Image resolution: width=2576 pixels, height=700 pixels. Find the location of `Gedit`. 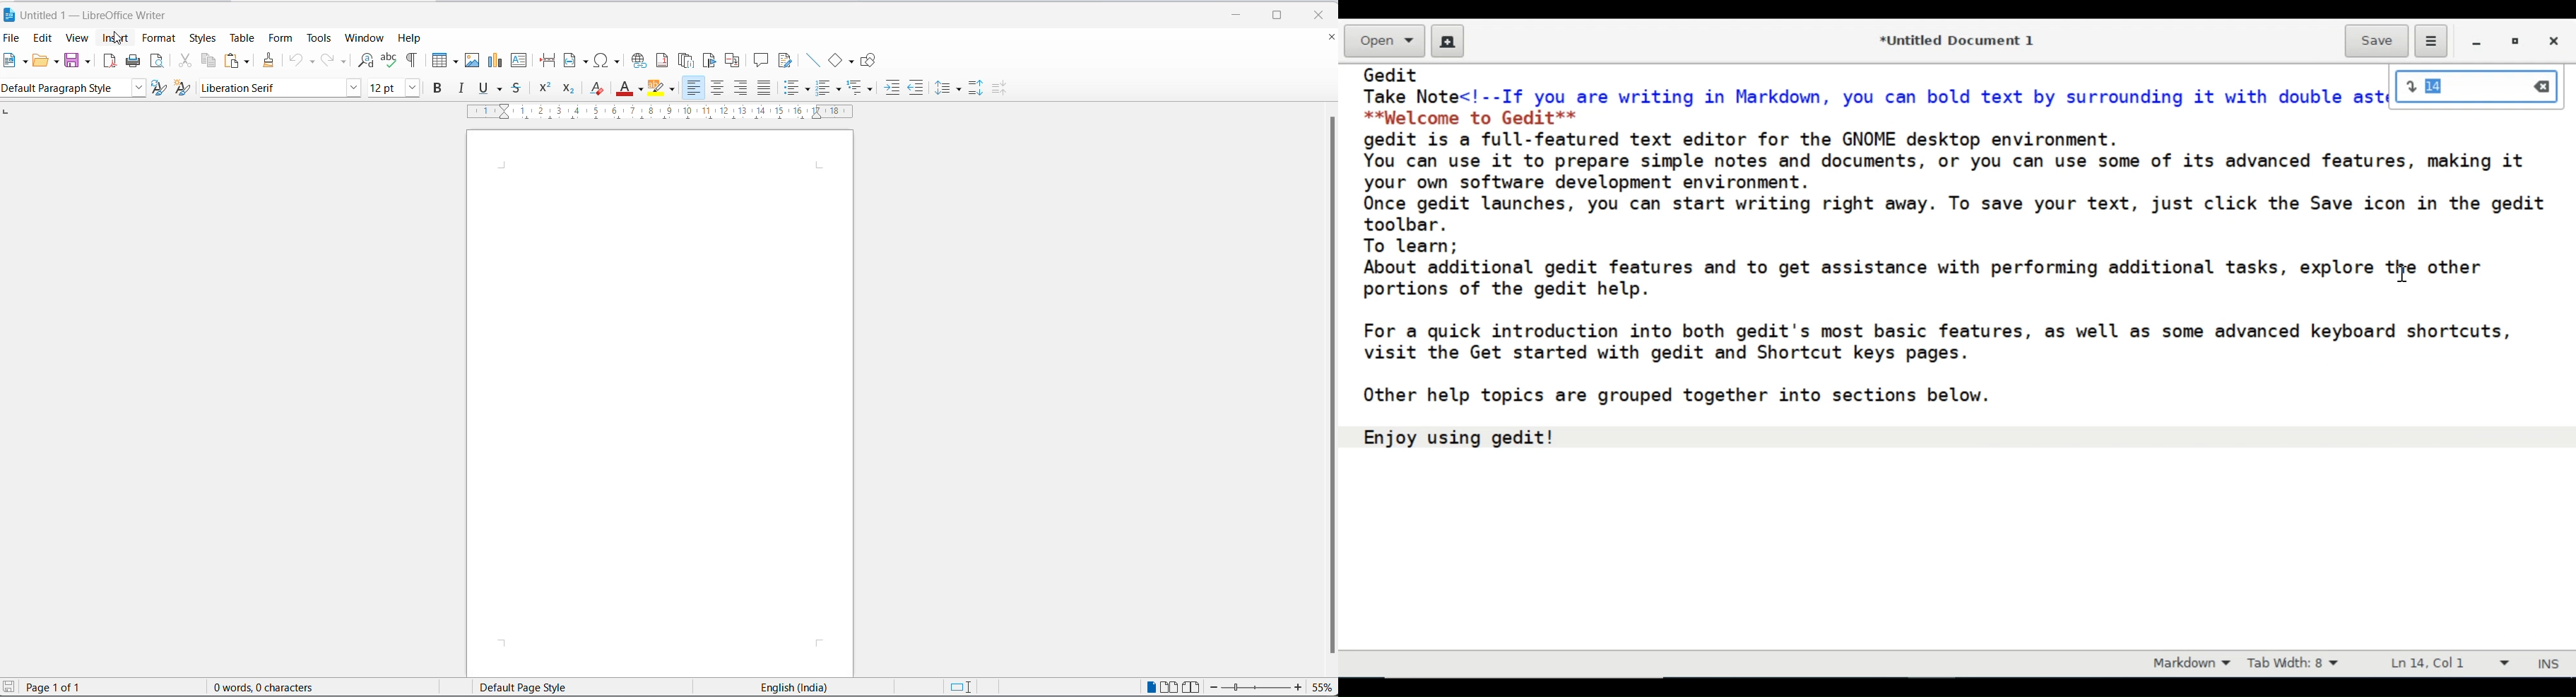

Gedit is located at coordinates (1392, 74).